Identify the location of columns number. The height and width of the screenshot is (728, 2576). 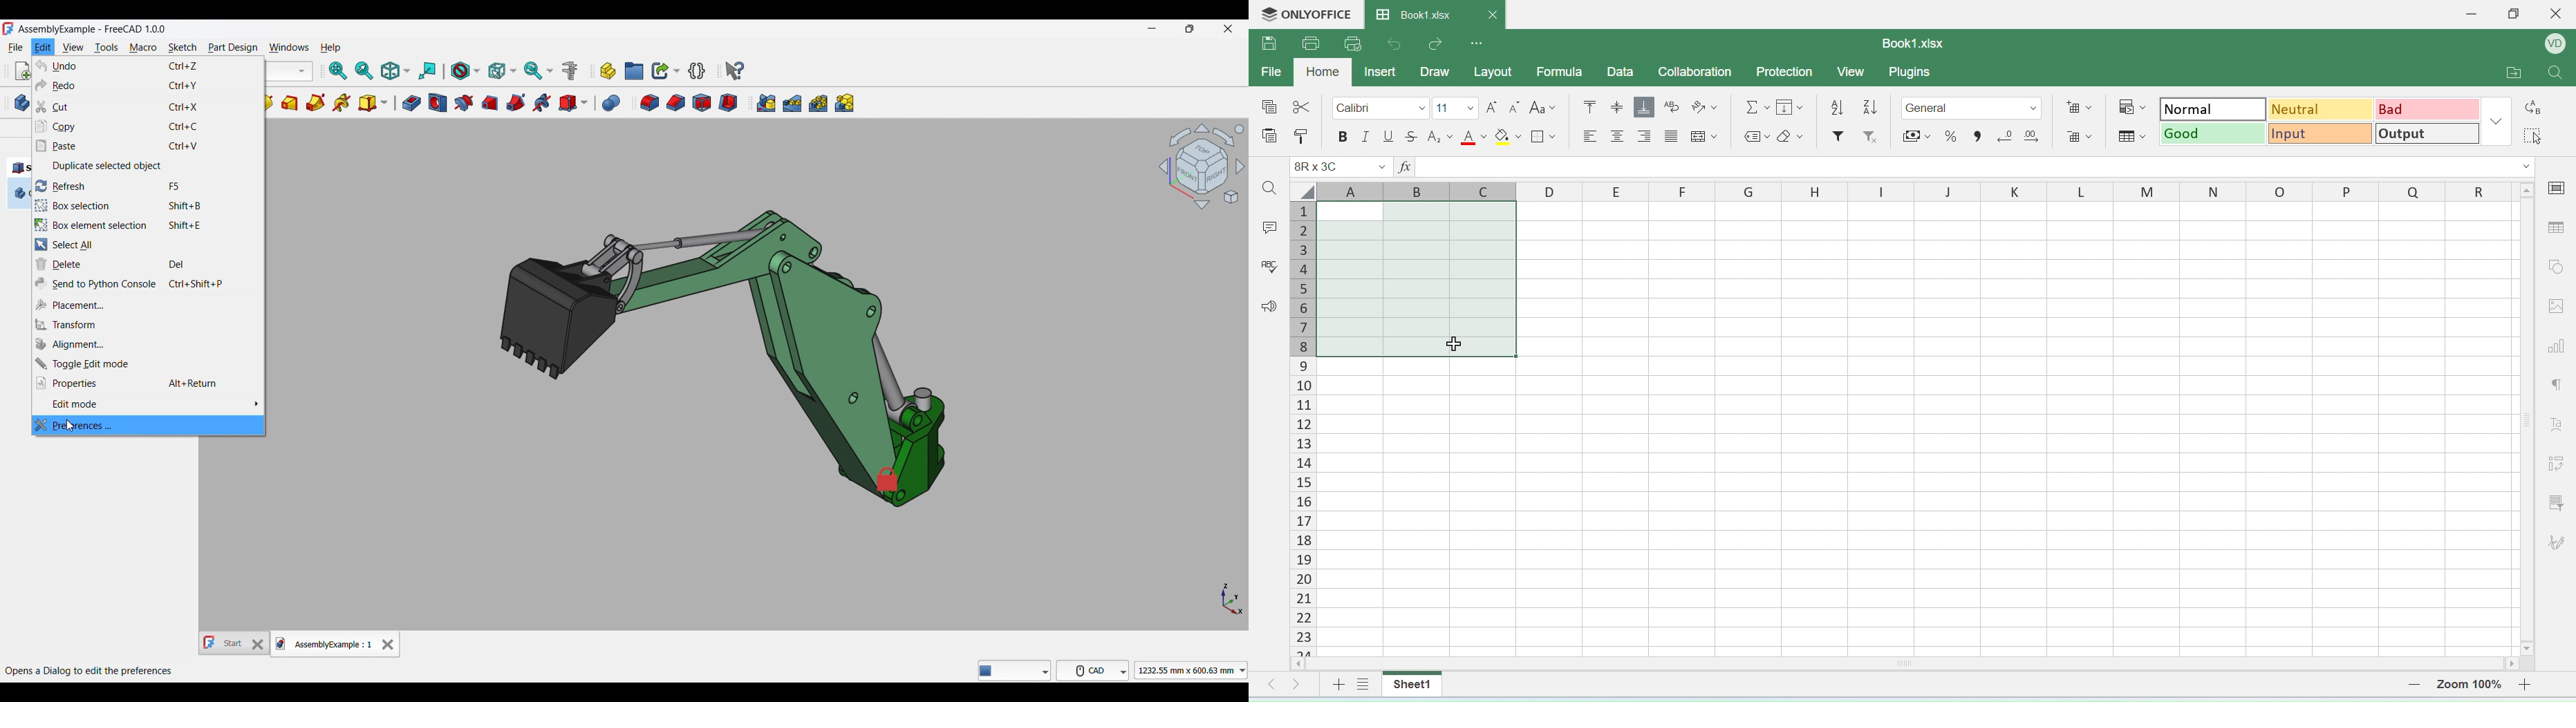
(1301, 430).